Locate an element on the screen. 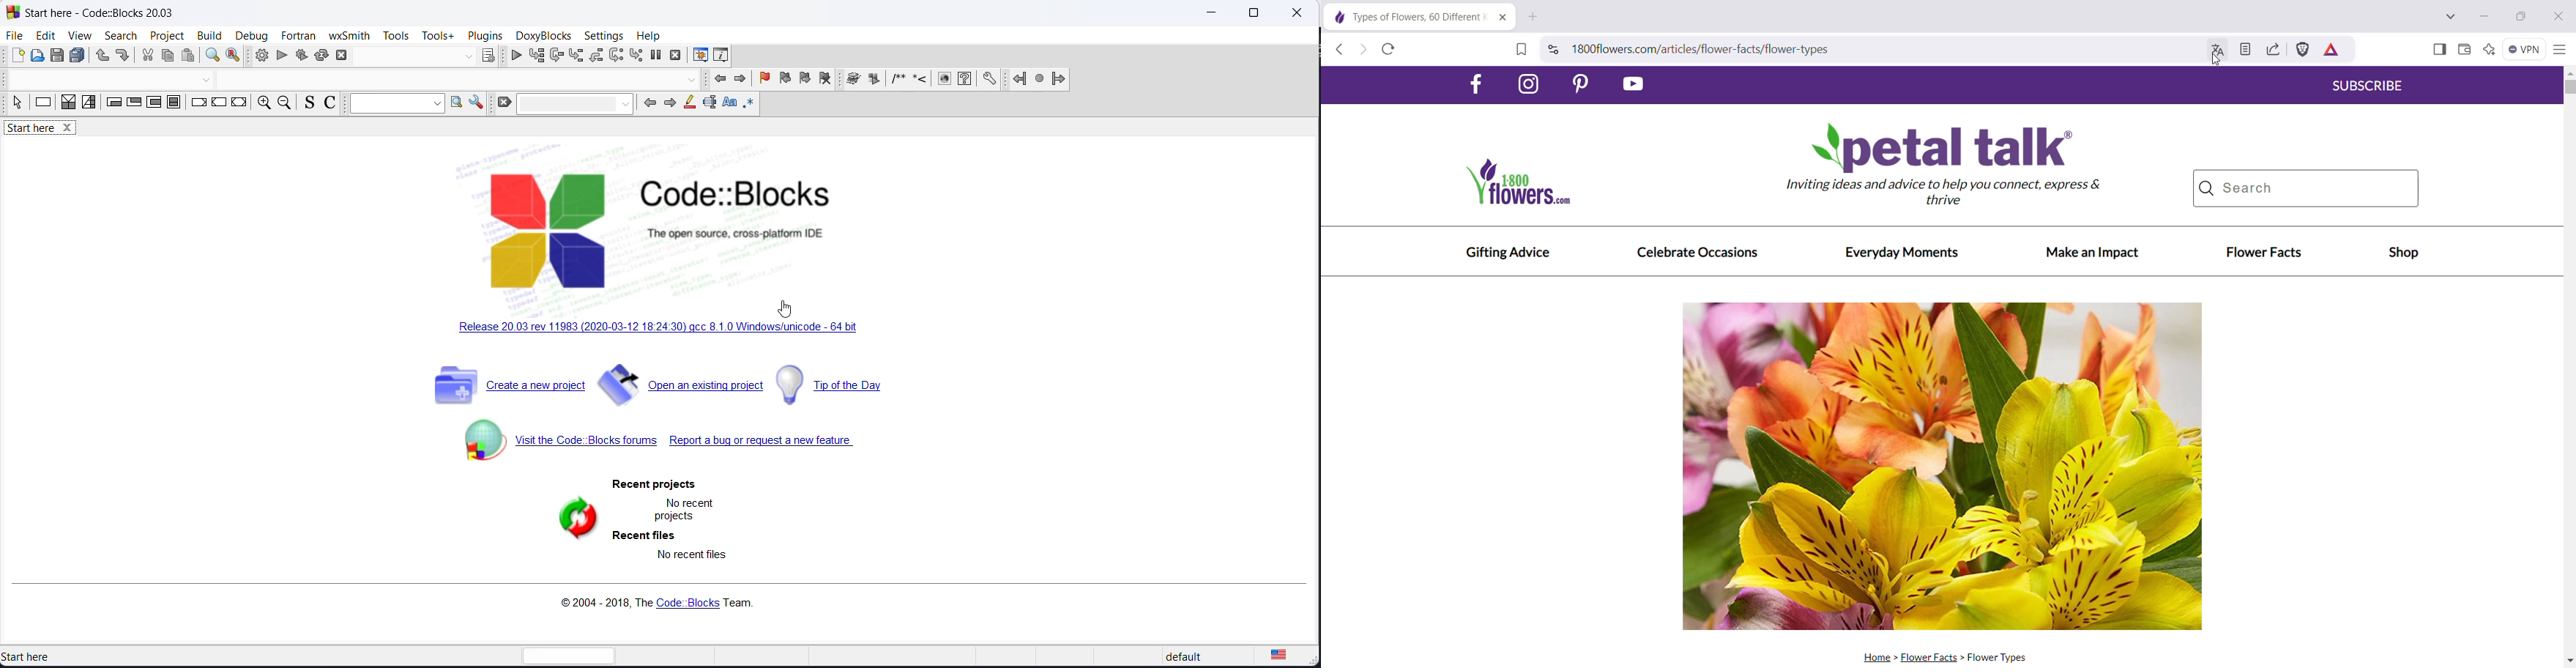 The image size is (2576, 672). step out is located at coordinates (596, 56).